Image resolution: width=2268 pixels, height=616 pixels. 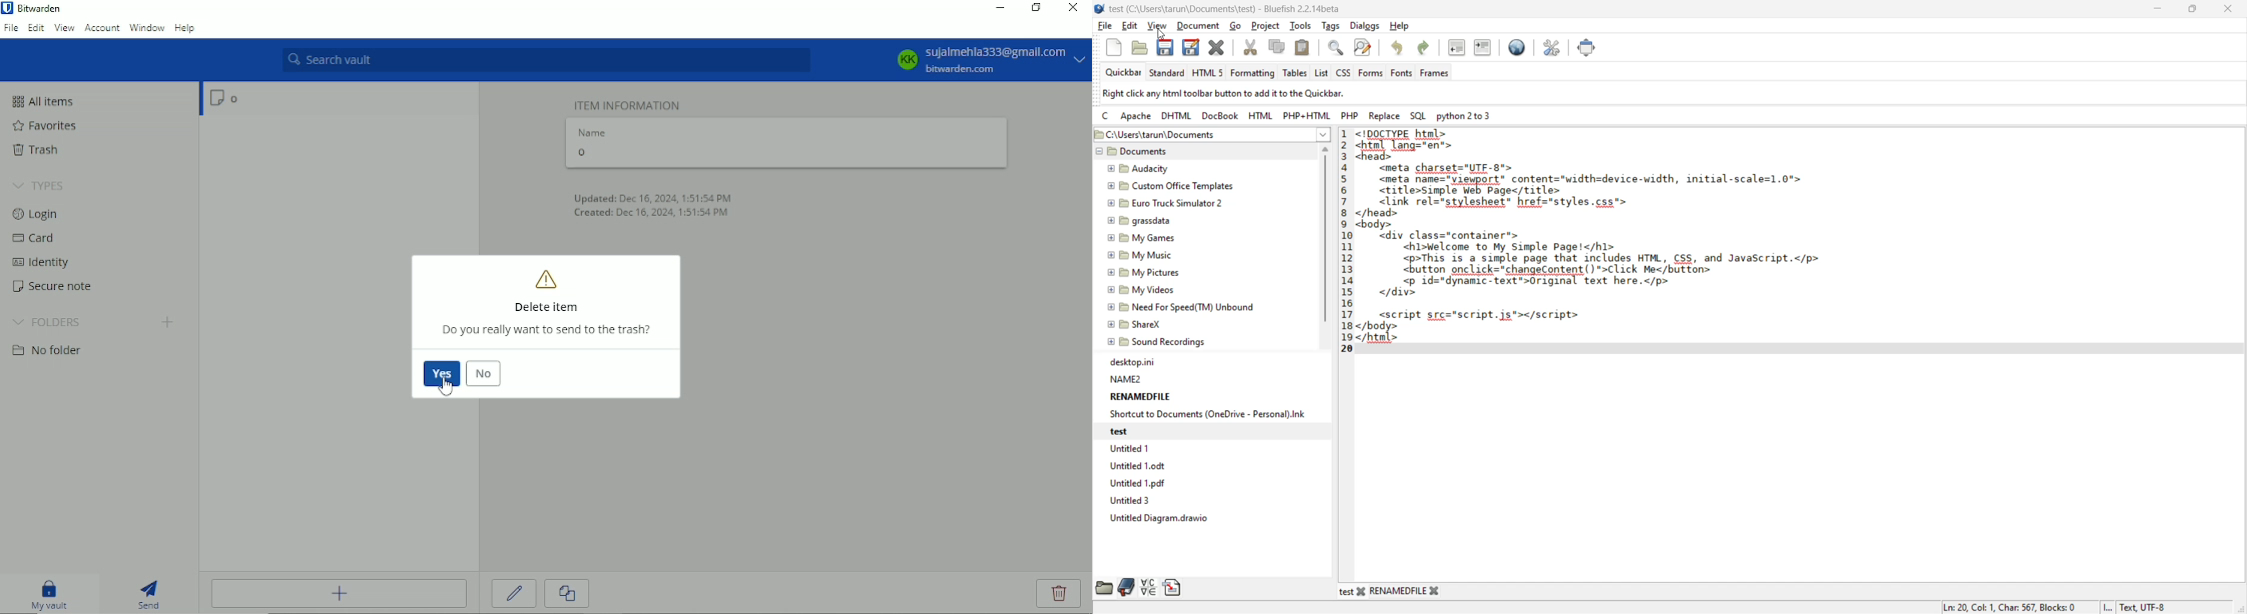 I want to click on o, so click(x=216, y=98).